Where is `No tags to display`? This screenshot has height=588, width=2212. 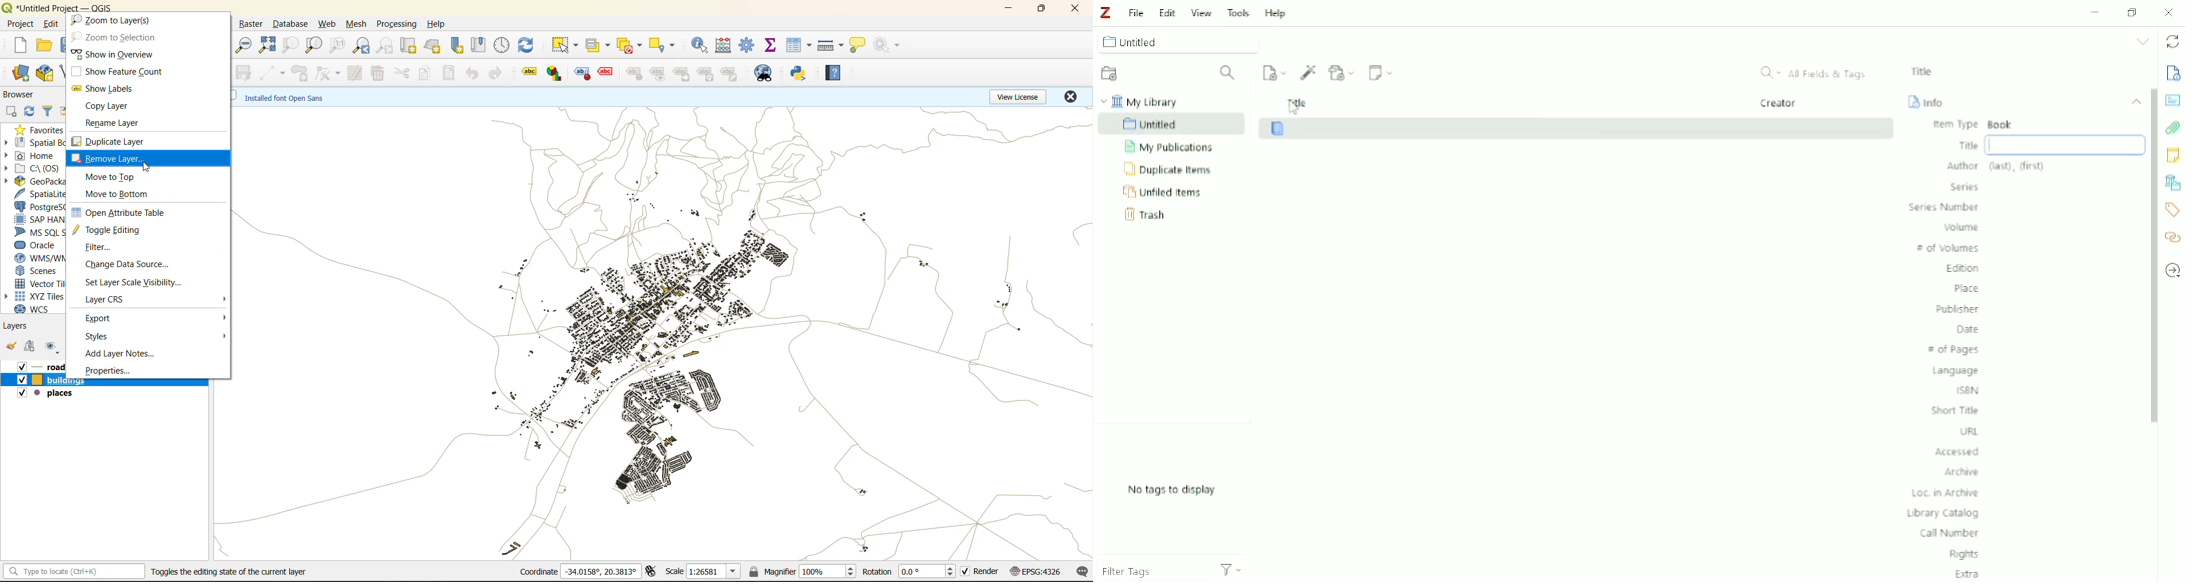
No tags to display is located at coordinates (1172, 490).